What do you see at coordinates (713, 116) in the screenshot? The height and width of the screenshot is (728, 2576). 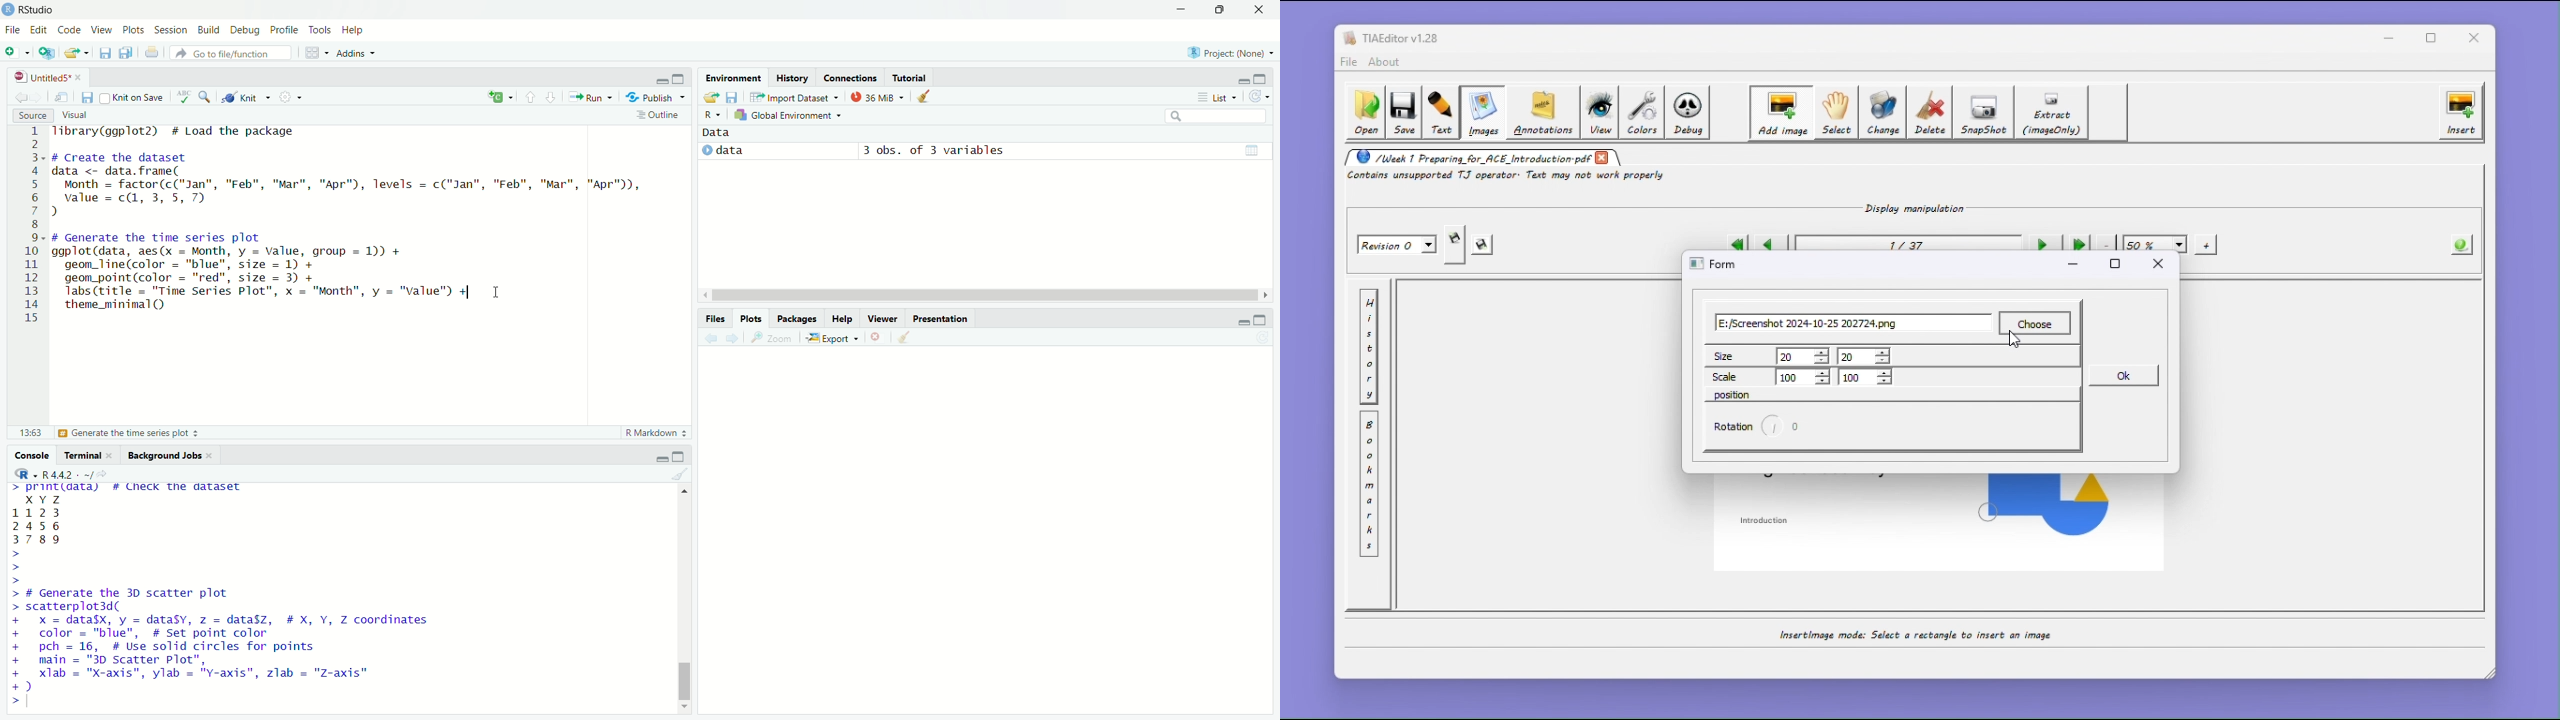 I see `select language` at bounding box center [713, 116].